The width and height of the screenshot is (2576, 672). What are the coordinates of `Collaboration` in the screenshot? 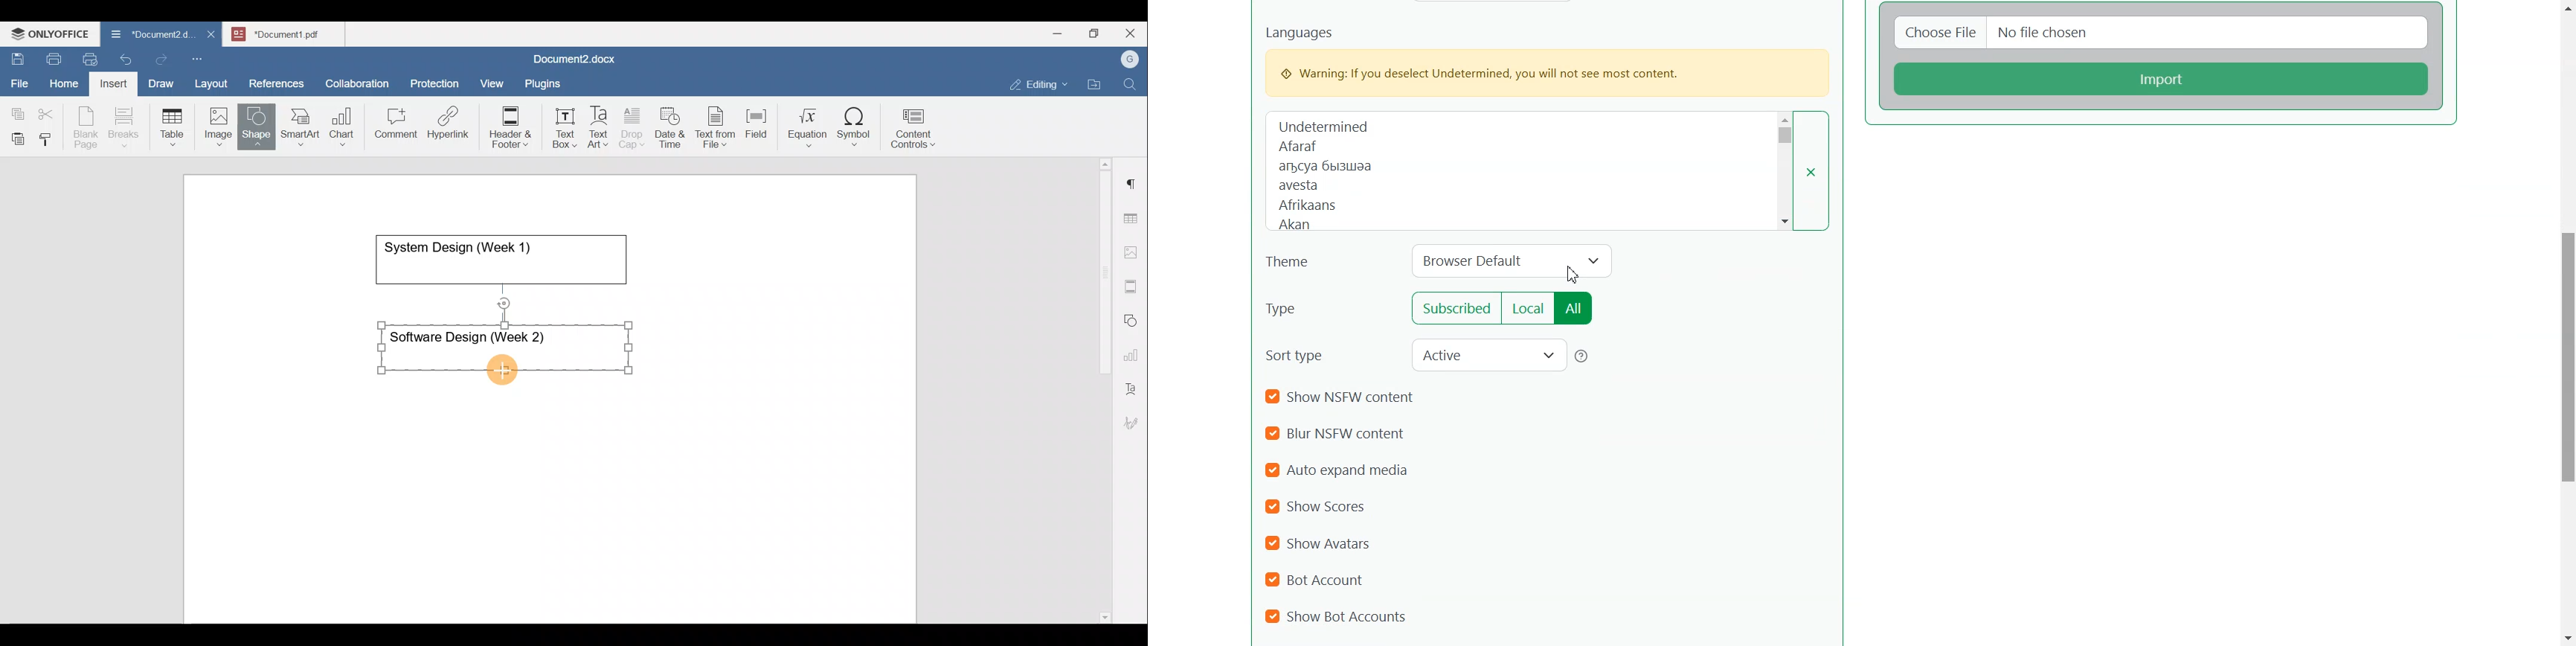 It's located at (355, 77).